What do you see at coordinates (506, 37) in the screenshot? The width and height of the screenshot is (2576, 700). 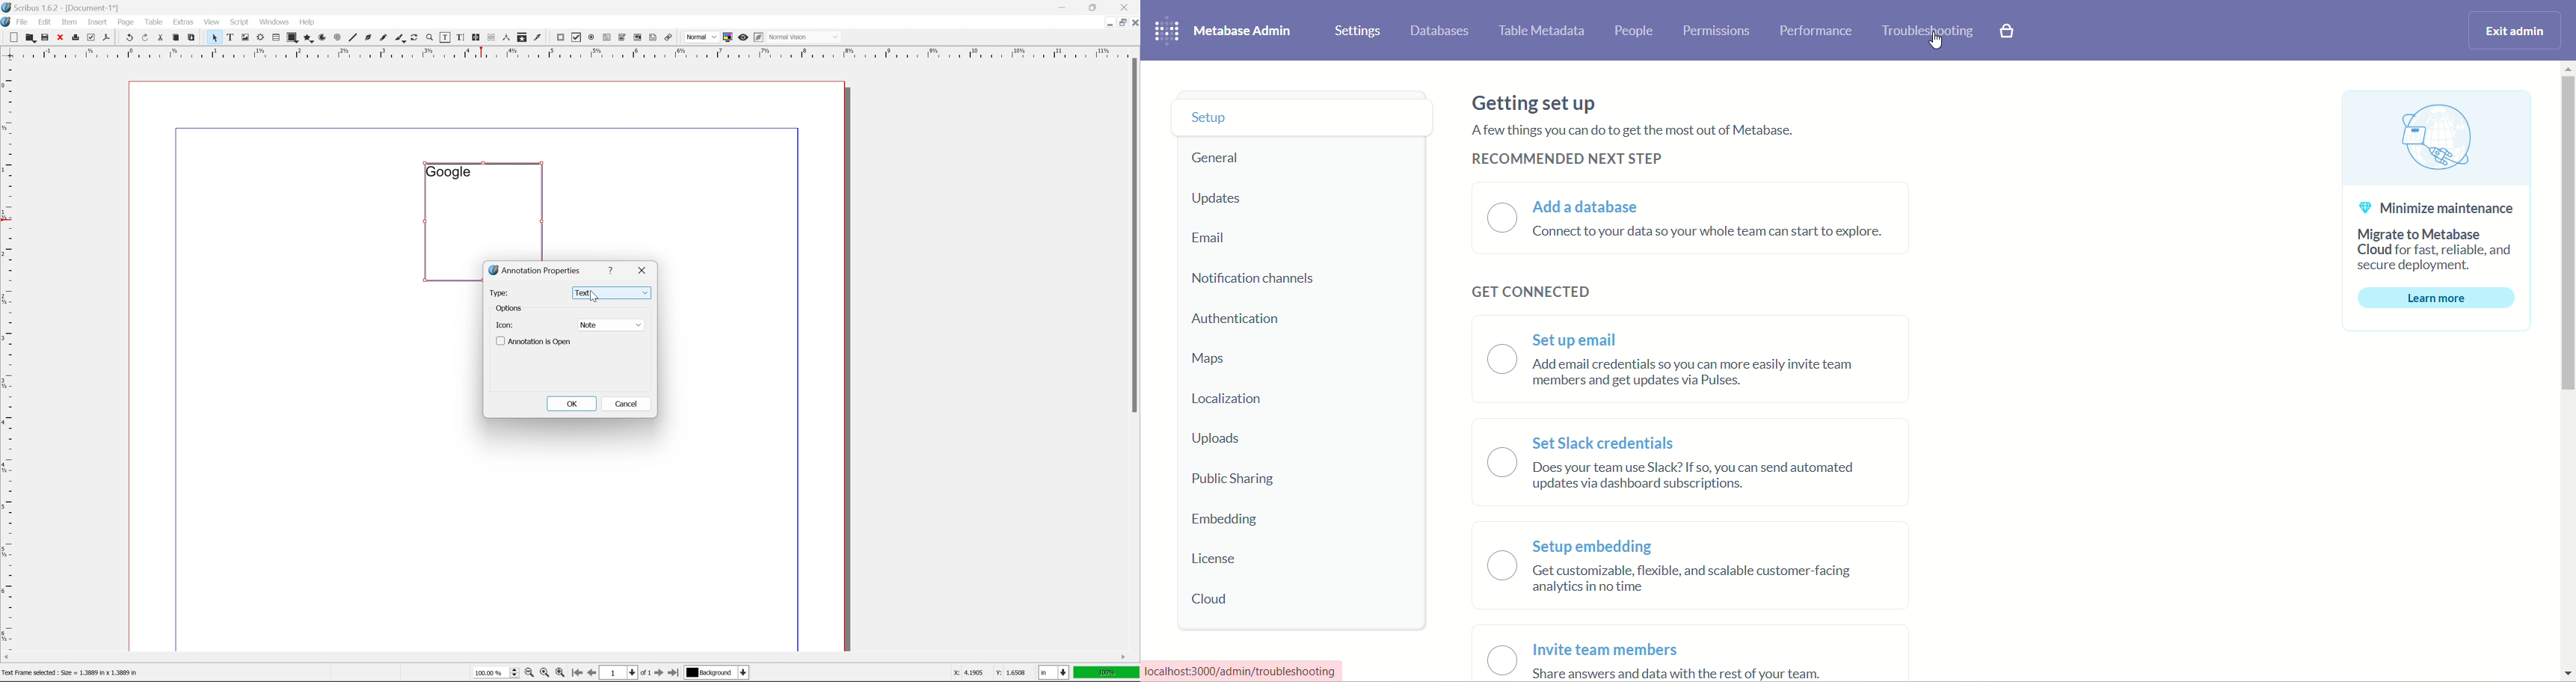 I see `measurements` at bounding box center [506, 37].